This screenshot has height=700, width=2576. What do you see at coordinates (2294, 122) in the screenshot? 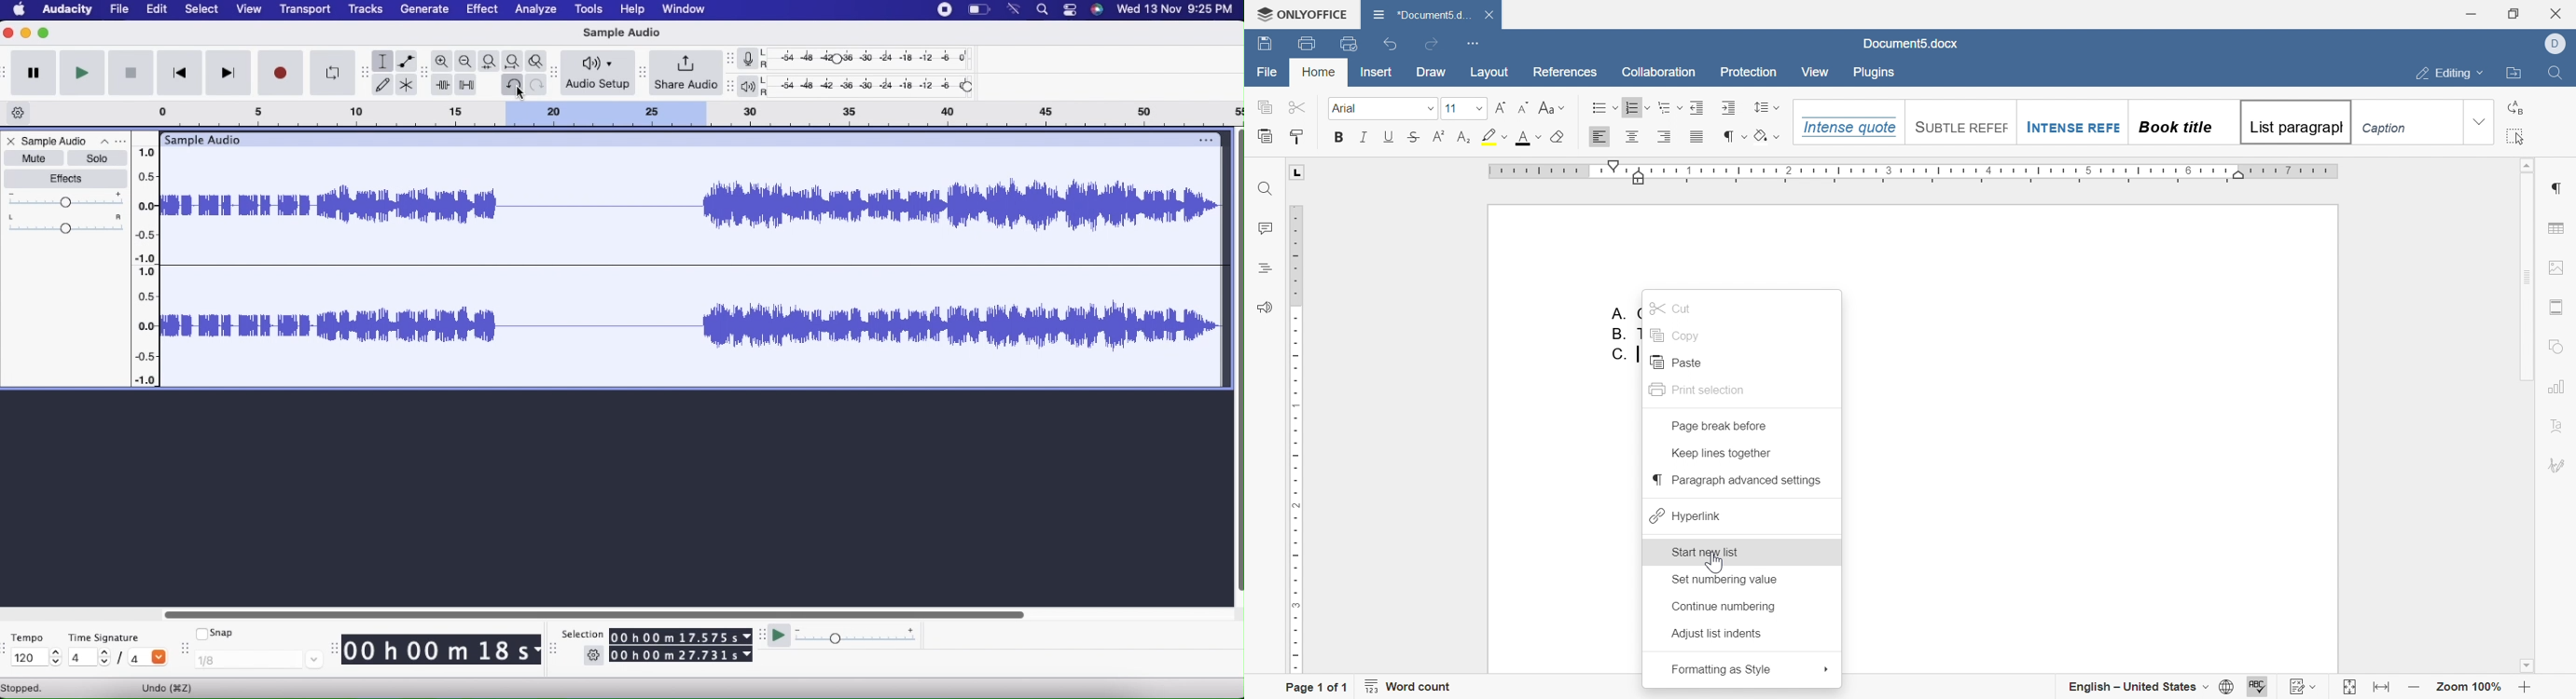
I see `List paragrapgh` at bounding box center [2294, 122].